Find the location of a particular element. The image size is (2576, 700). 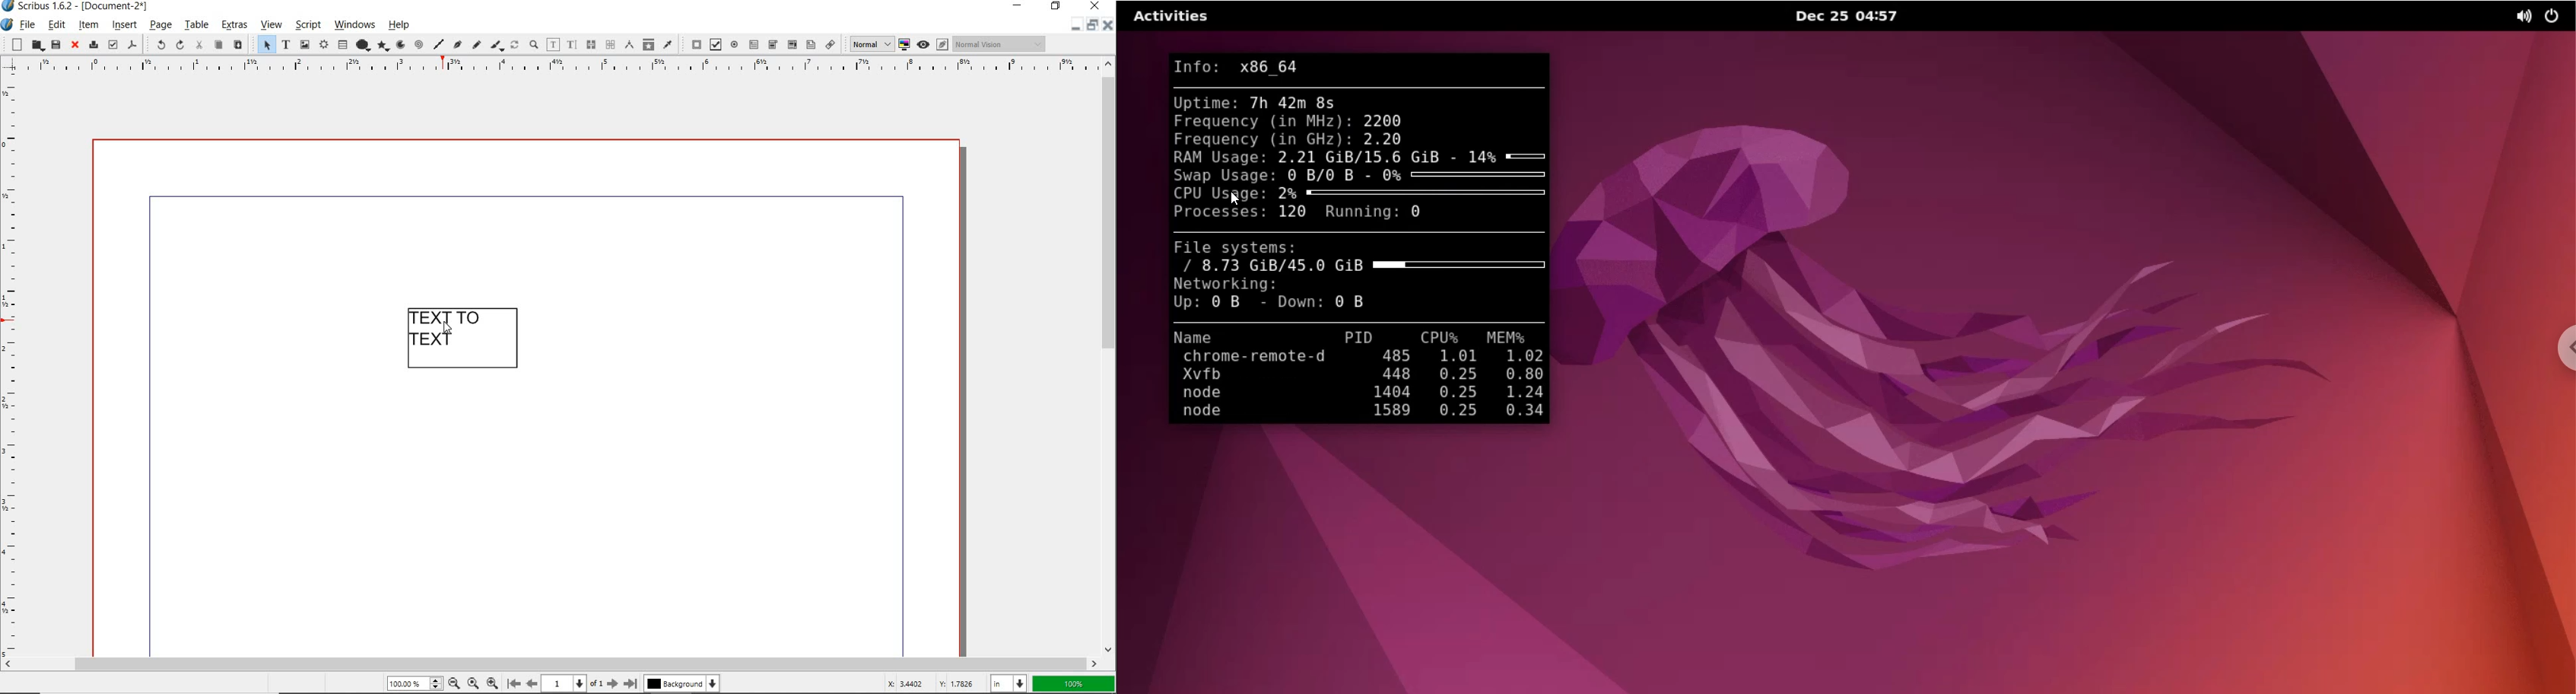

zoom to is located at coordinates (476, 683).